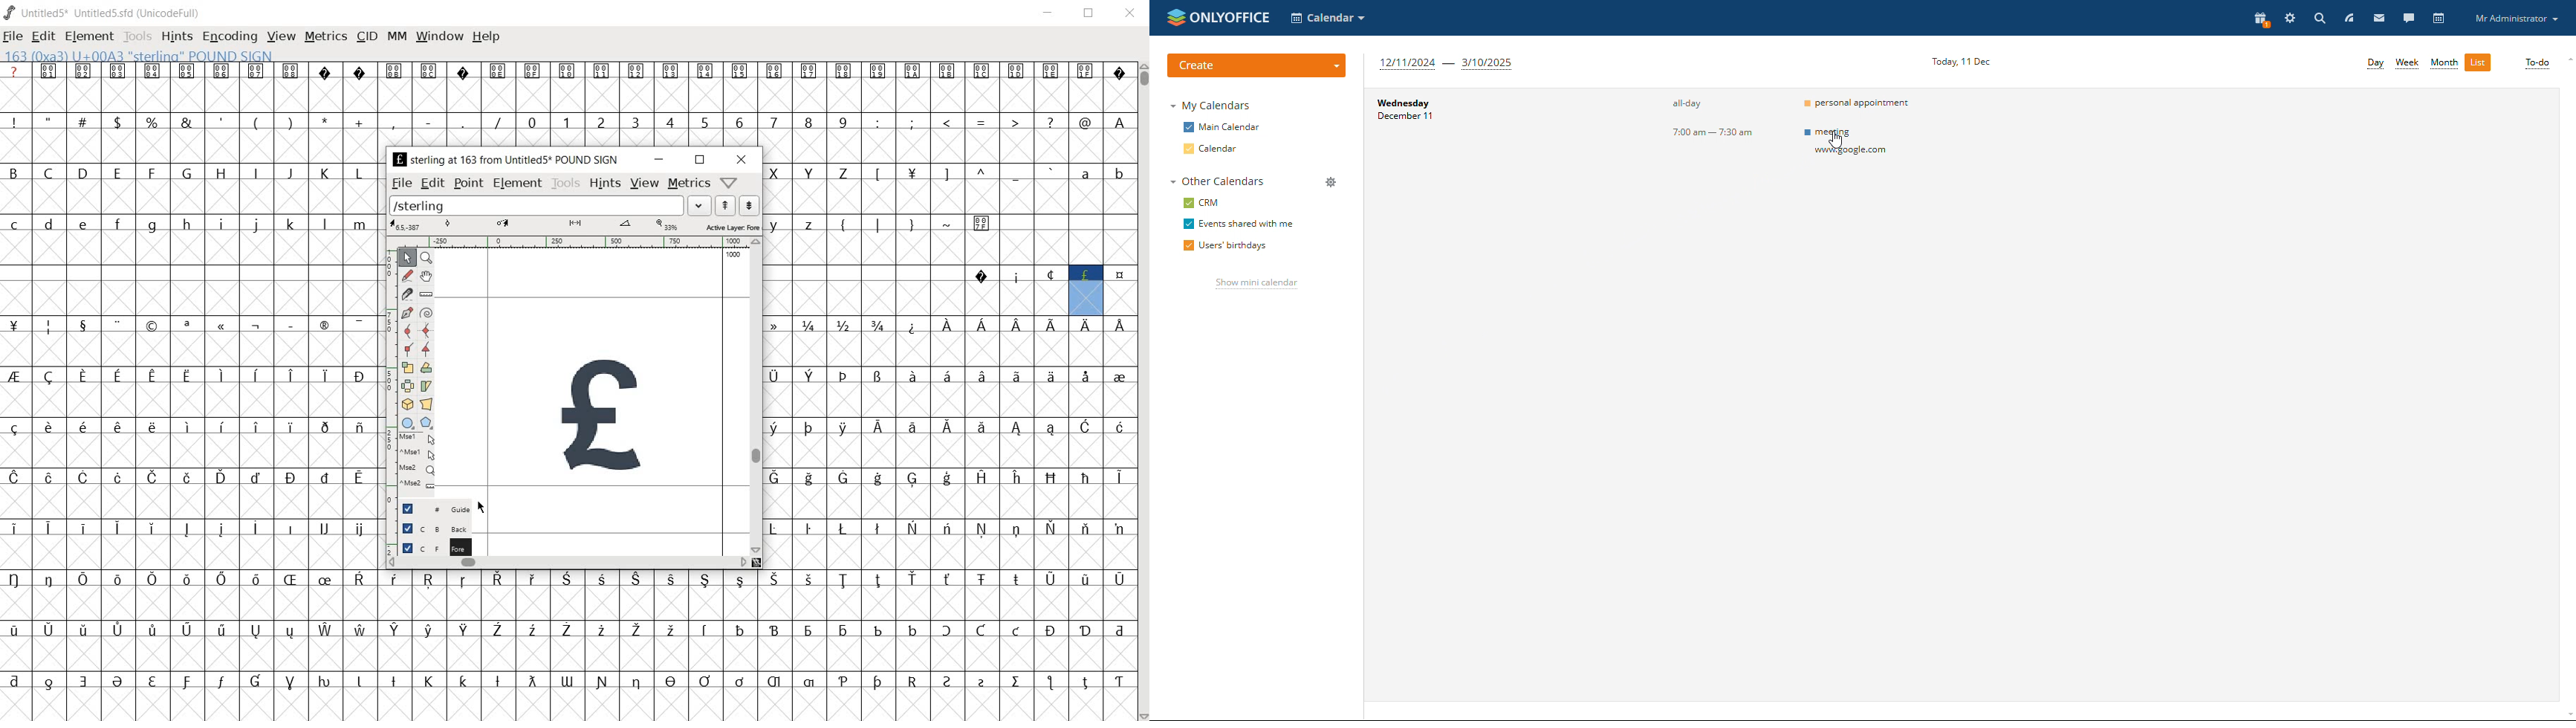  Describe the element at coordinates (116, 325) in the screenshot. I see `Symbol` at that location.